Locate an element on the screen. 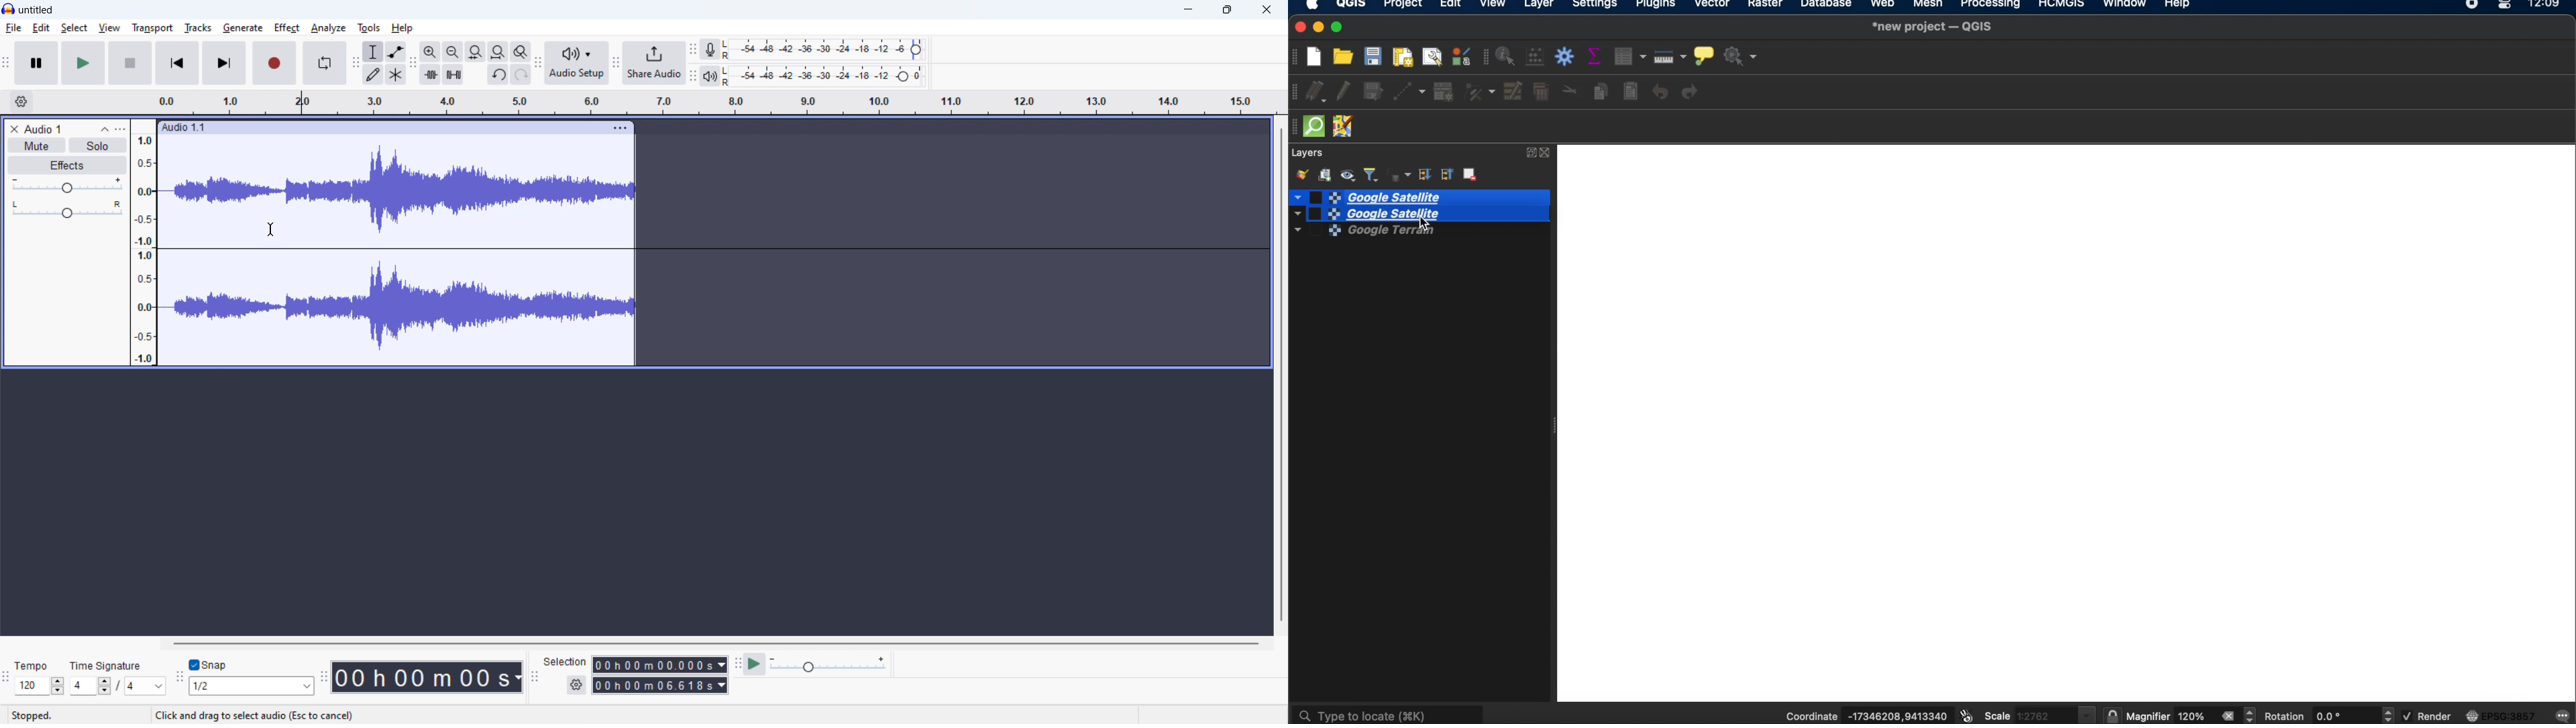 The image size is (2576, 728). digitize with segment is located at coordinates (1411, 91).